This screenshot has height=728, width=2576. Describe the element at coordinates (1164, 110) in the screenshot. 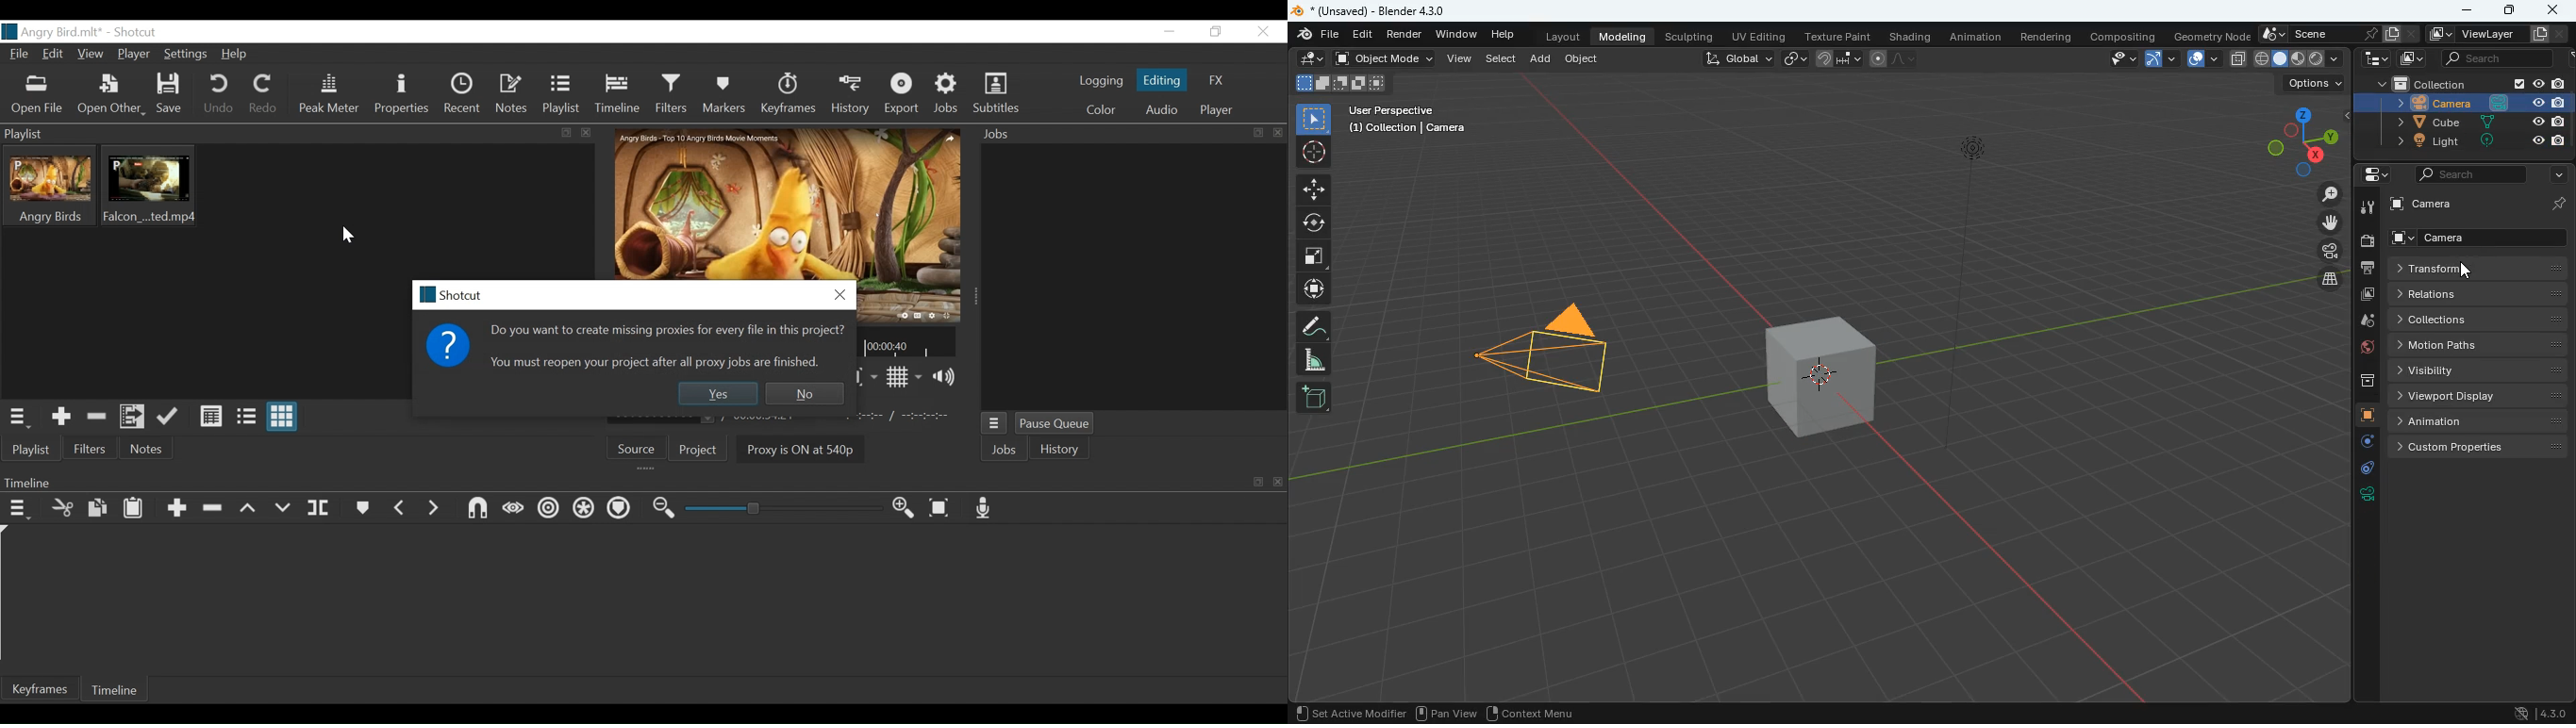

I see `Audio` at that location.